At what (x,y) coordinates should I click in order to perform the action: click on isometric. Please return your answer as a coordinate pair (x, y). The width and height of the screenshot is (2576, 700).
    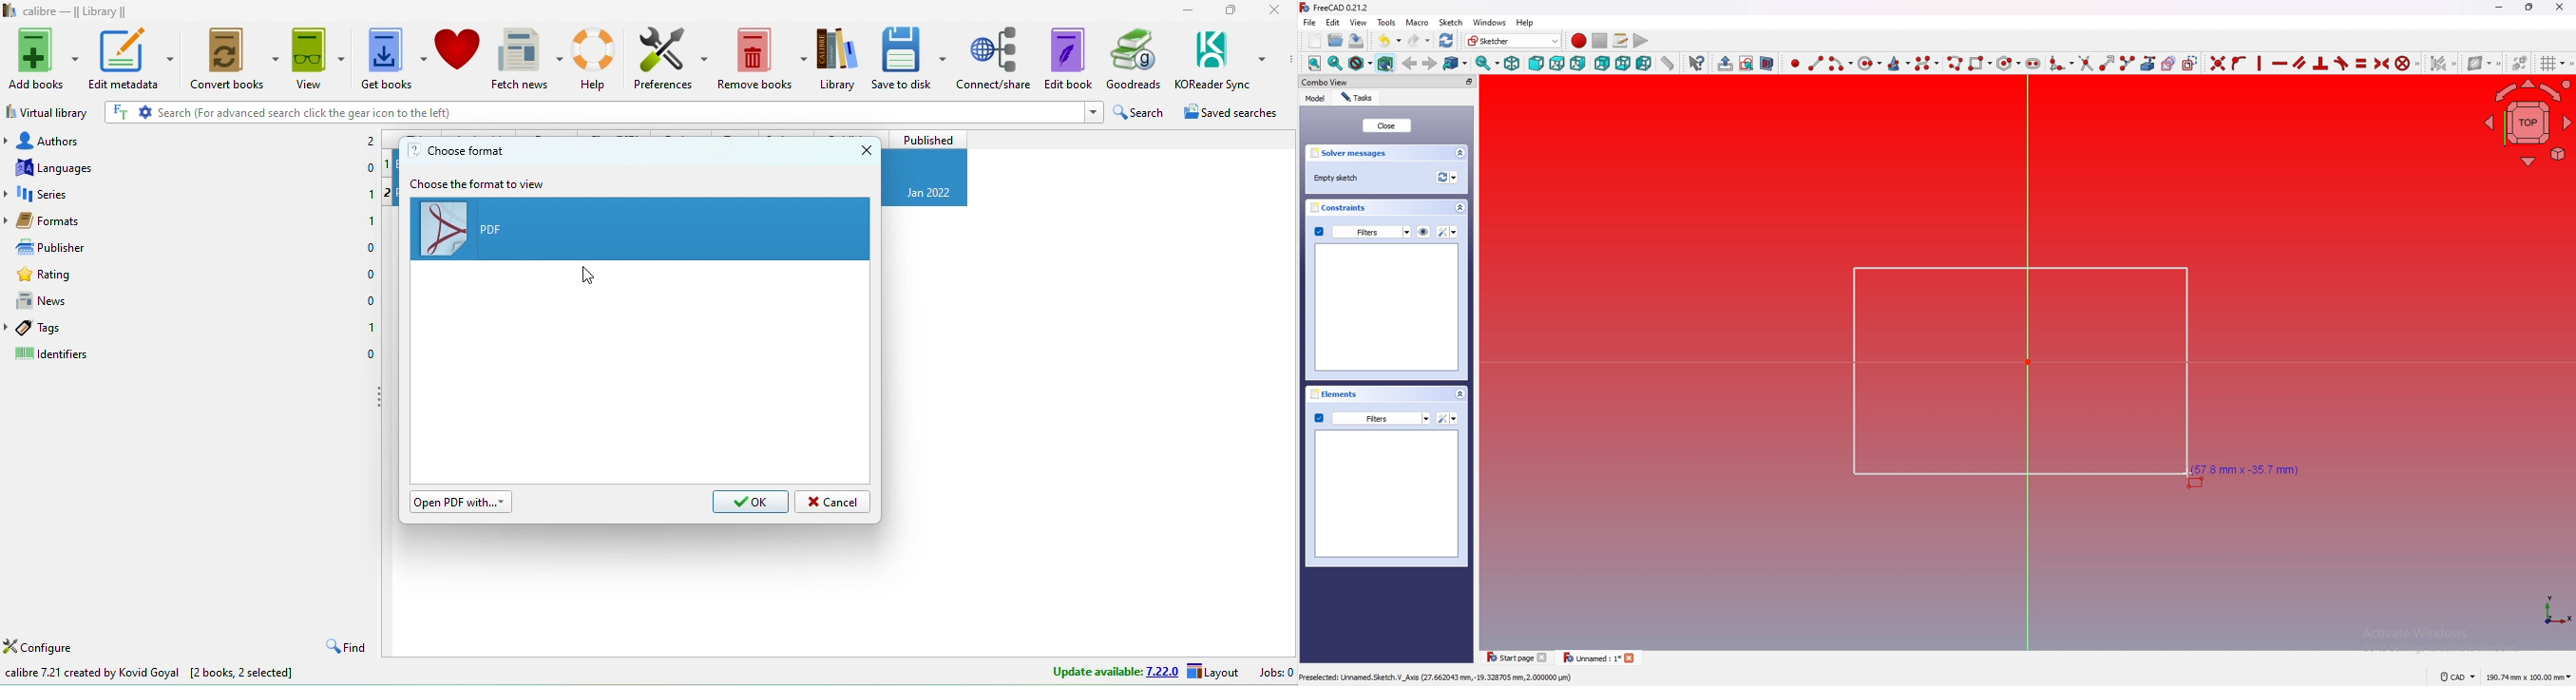
    Looking at the image, I should click on (1512, 63).